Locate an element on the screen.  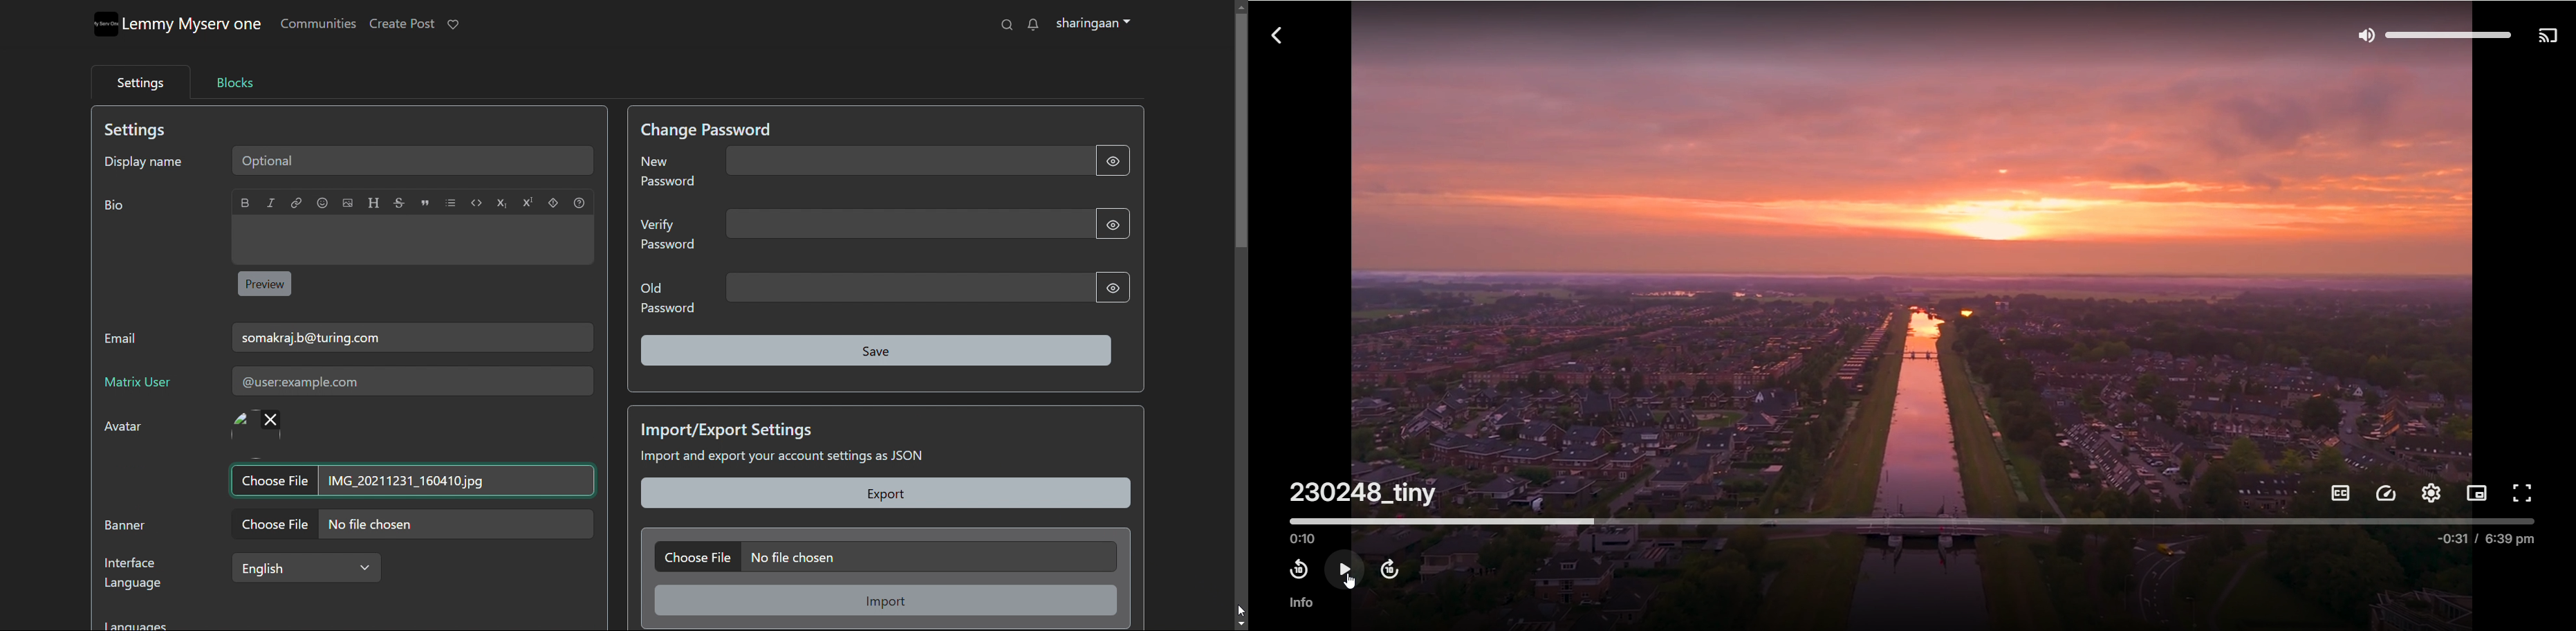
choose file for avatar is located at coordinates (437, 424).